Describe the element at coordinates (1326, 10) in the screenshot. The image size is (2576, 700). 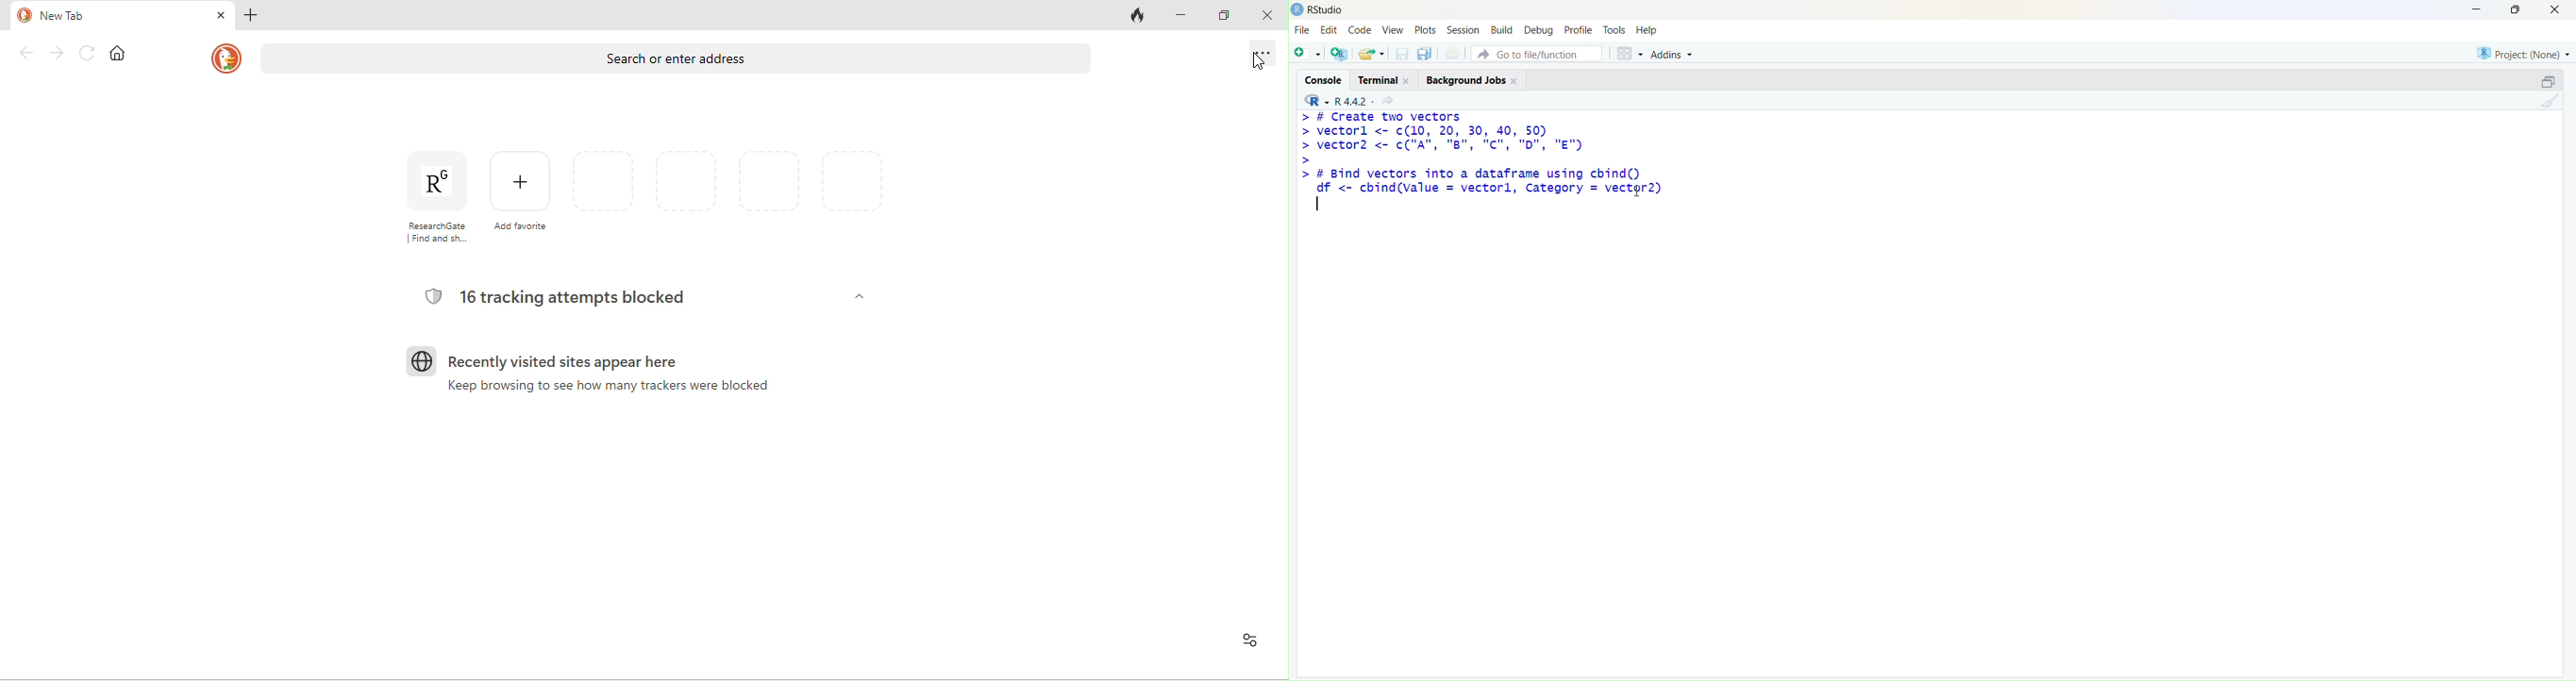
I see `RStudio` at that location.